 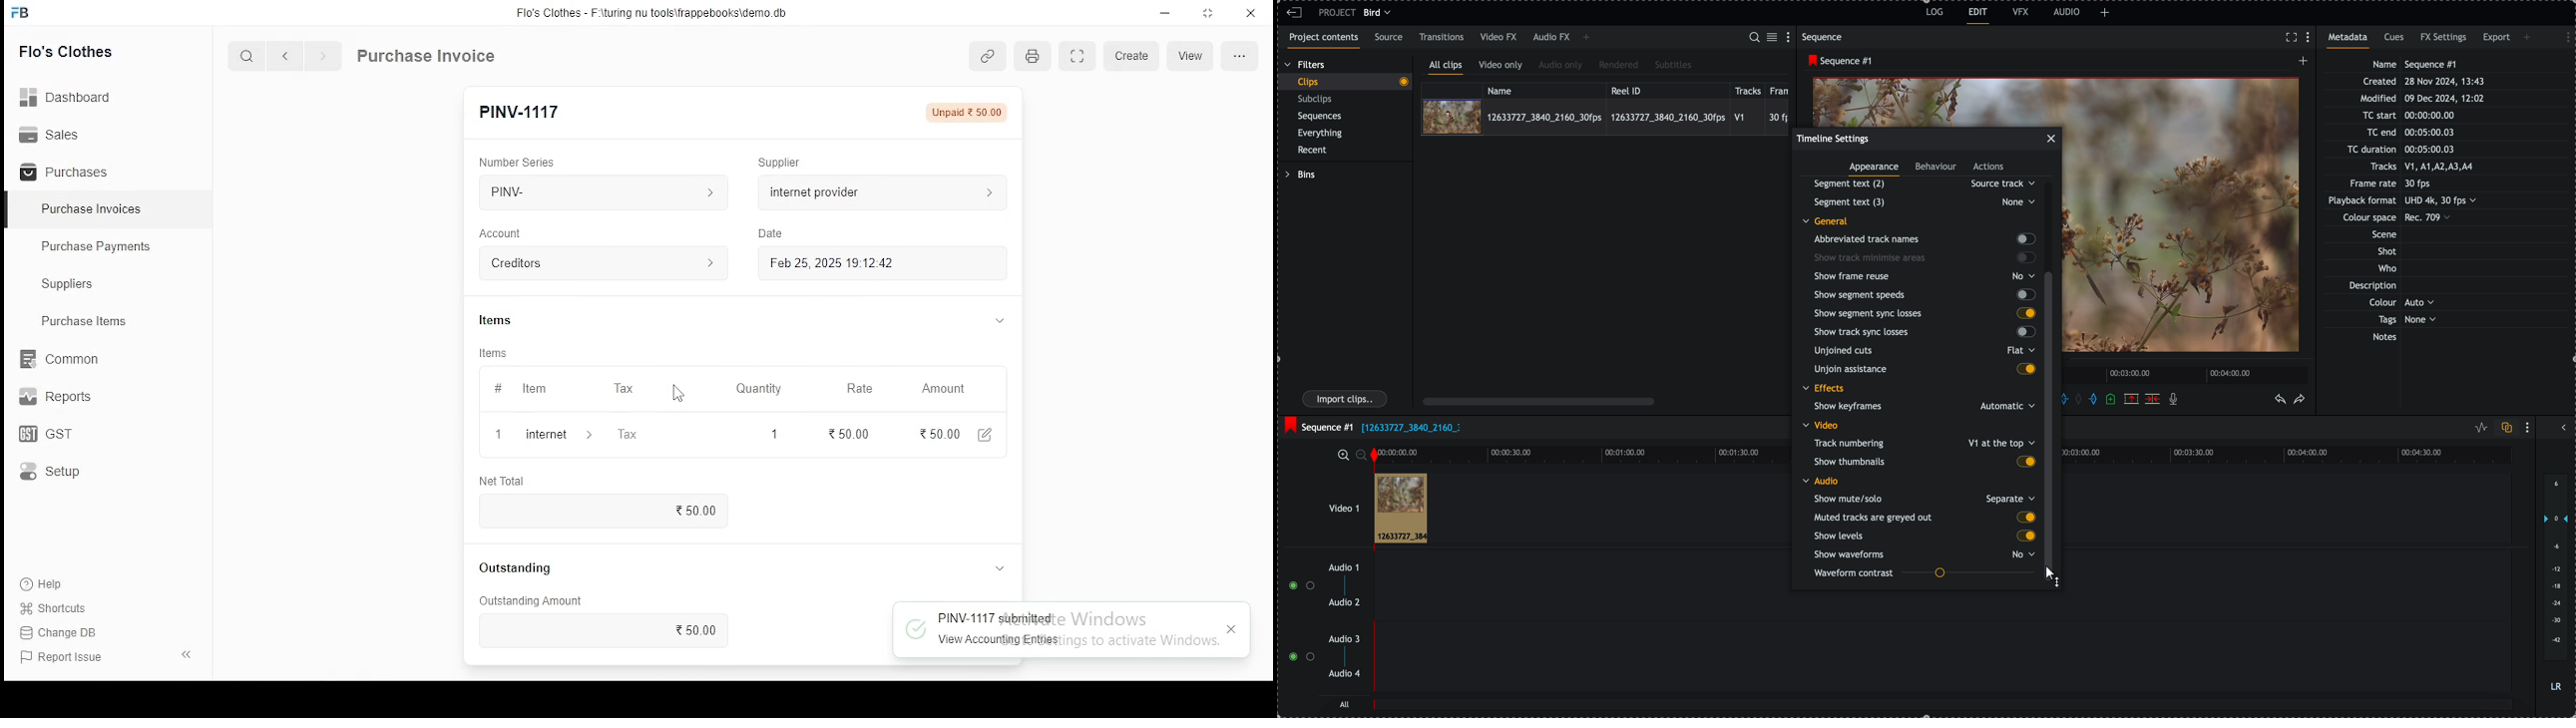 I want to click on outstanding amount, so click(x=531, y=601).